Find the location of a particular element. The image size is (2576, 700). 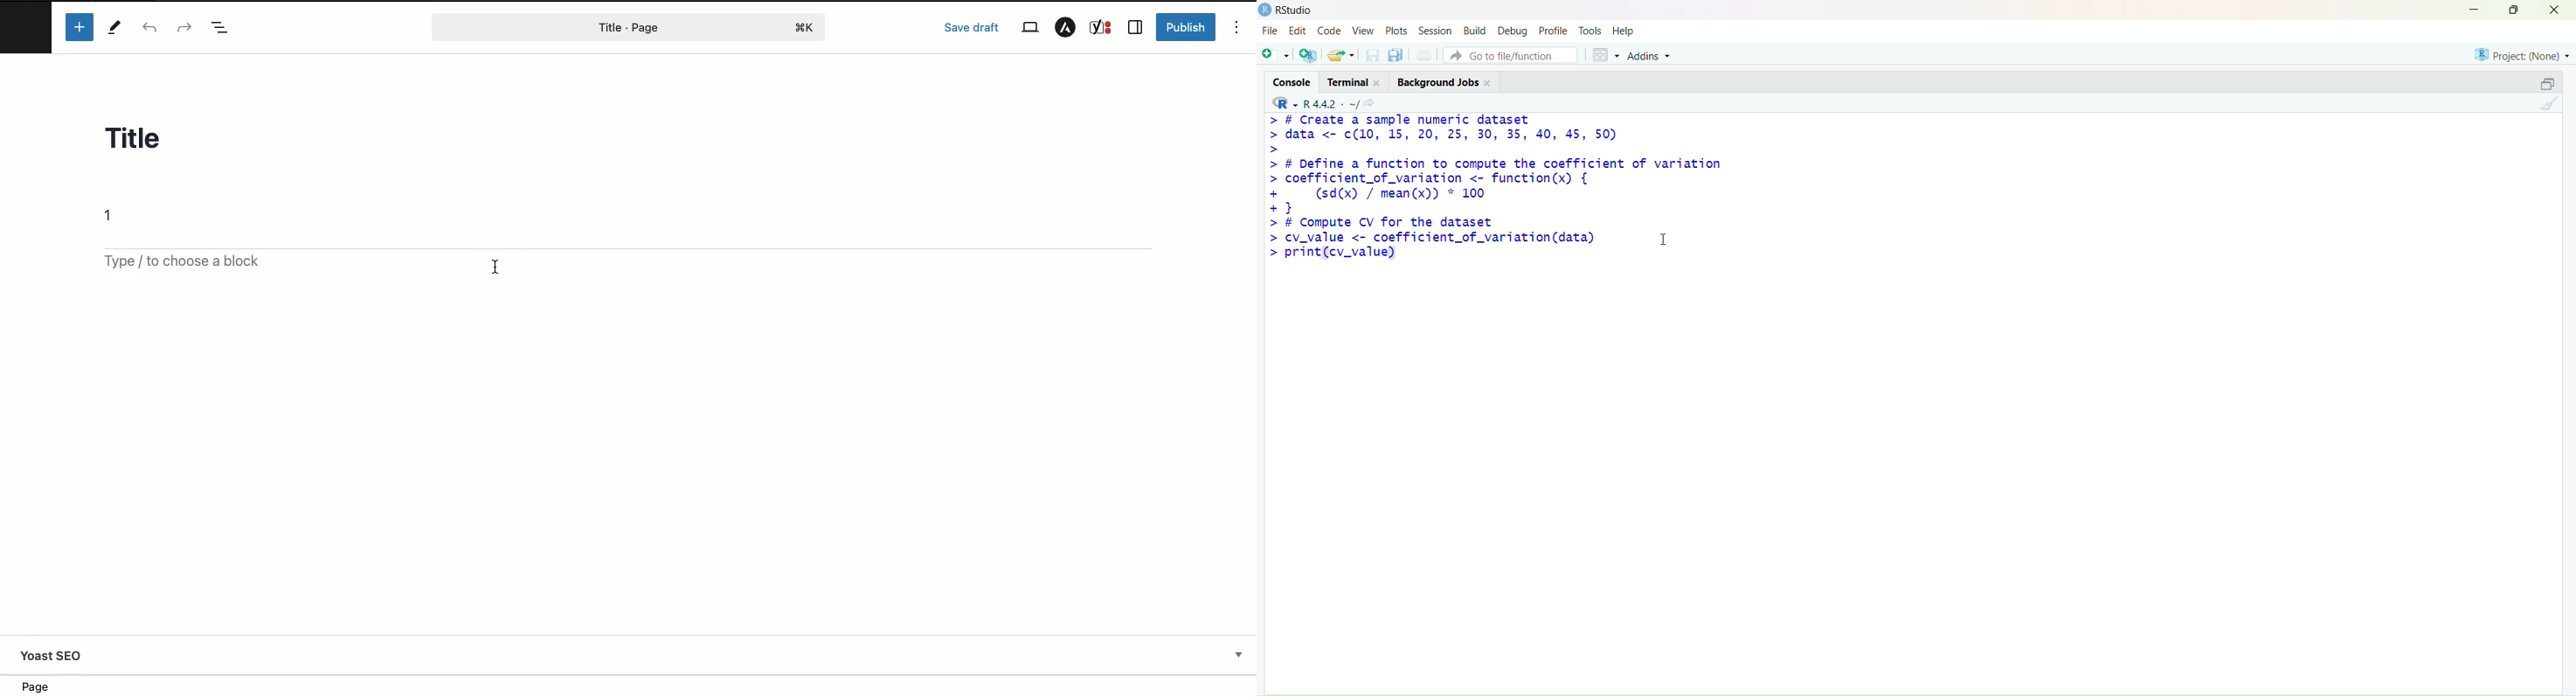

clean is located at coordinates (2551, 103).